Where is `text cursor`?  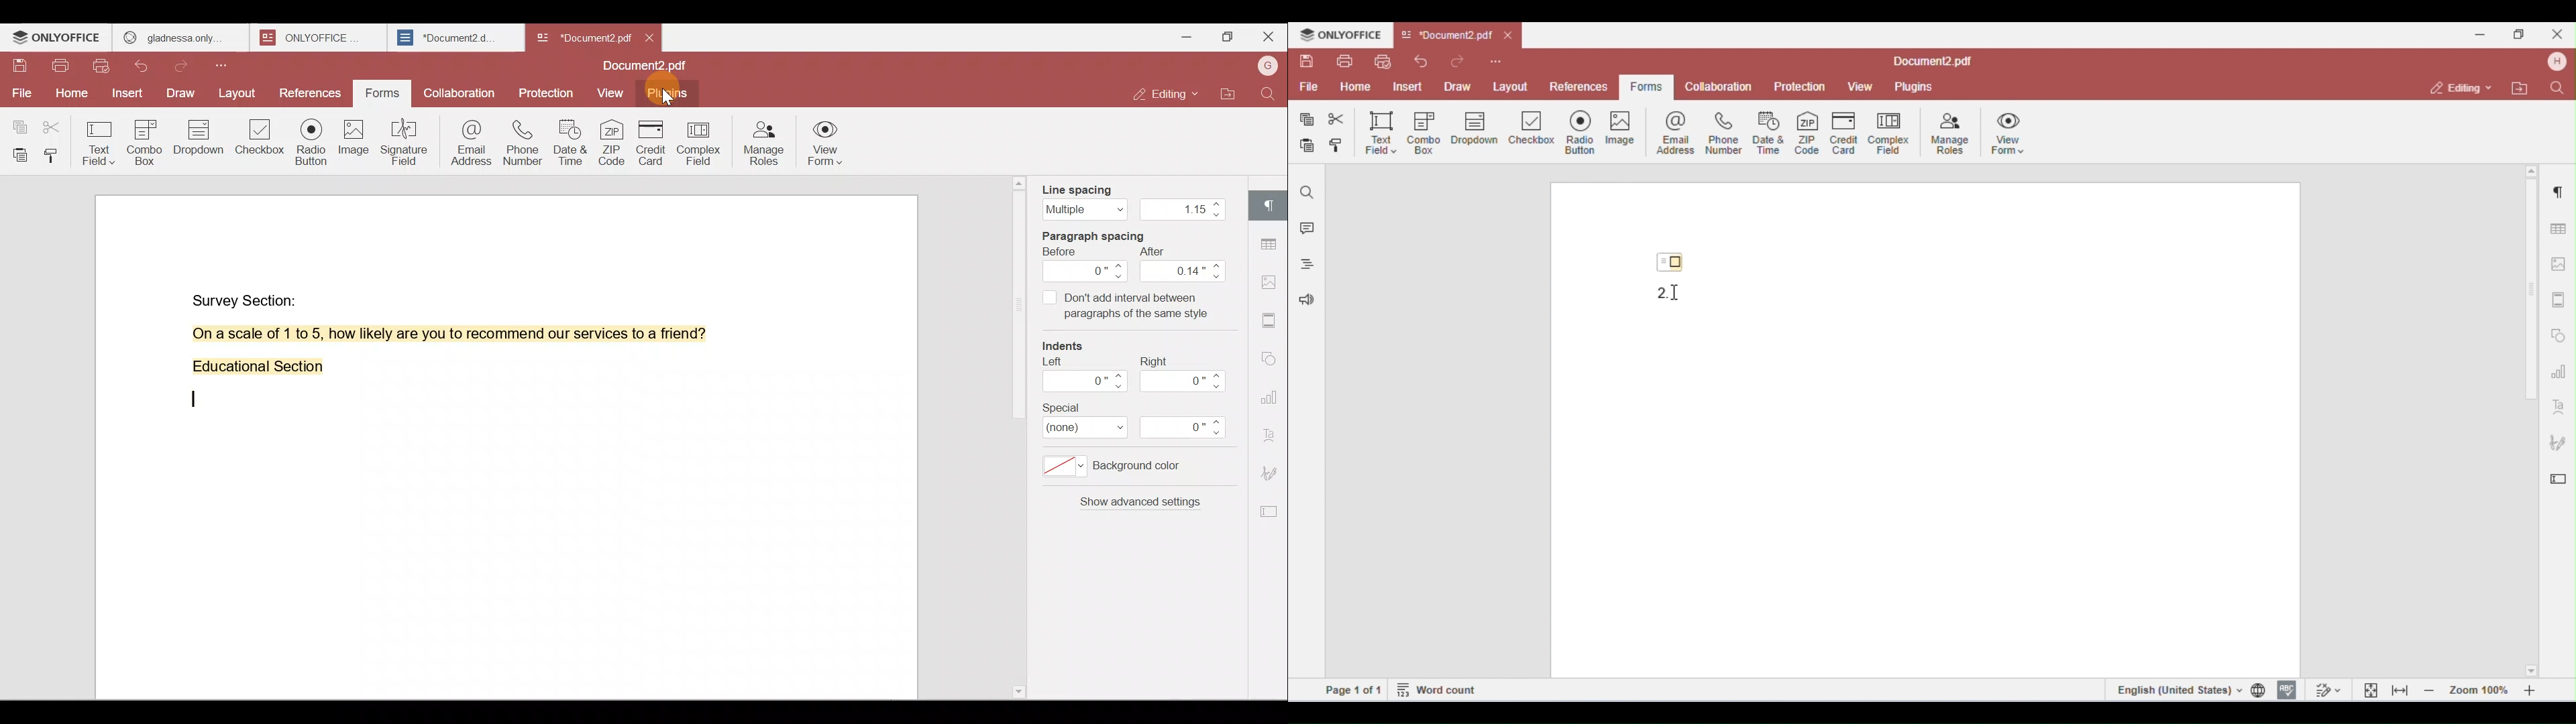
text cursor is located at coordinates (195, 400).